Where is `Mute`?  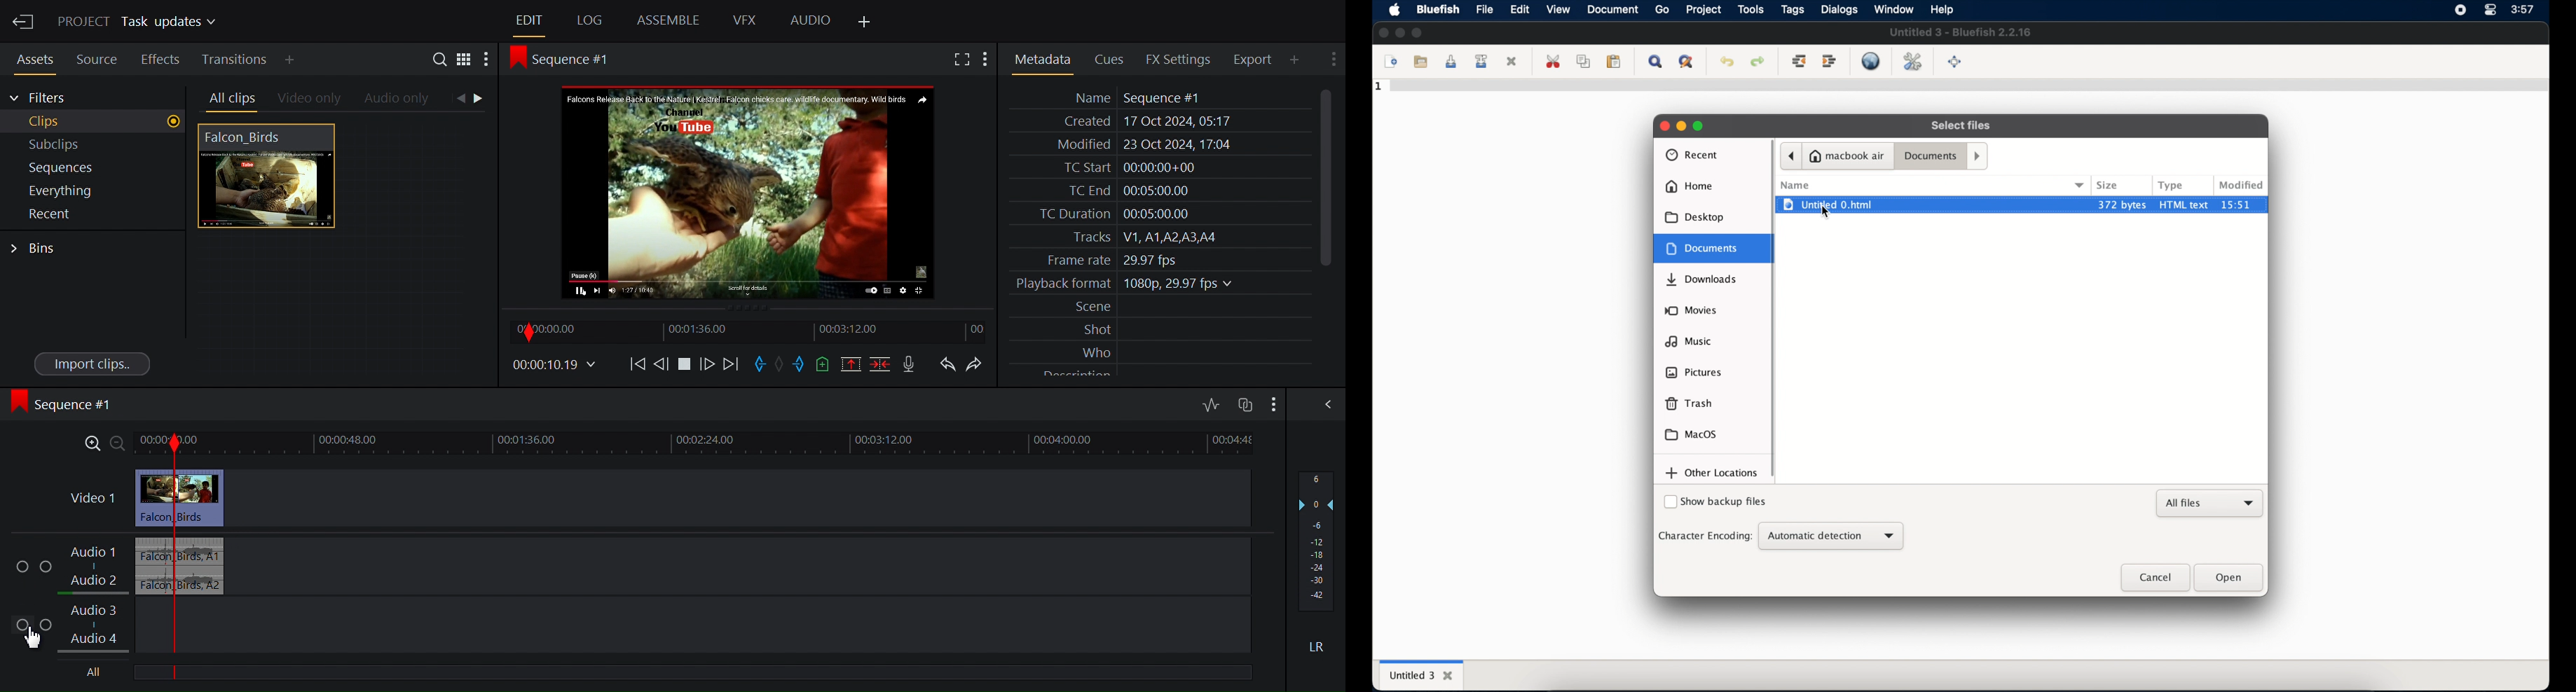 Mute is located at coordinates (1318, 646).